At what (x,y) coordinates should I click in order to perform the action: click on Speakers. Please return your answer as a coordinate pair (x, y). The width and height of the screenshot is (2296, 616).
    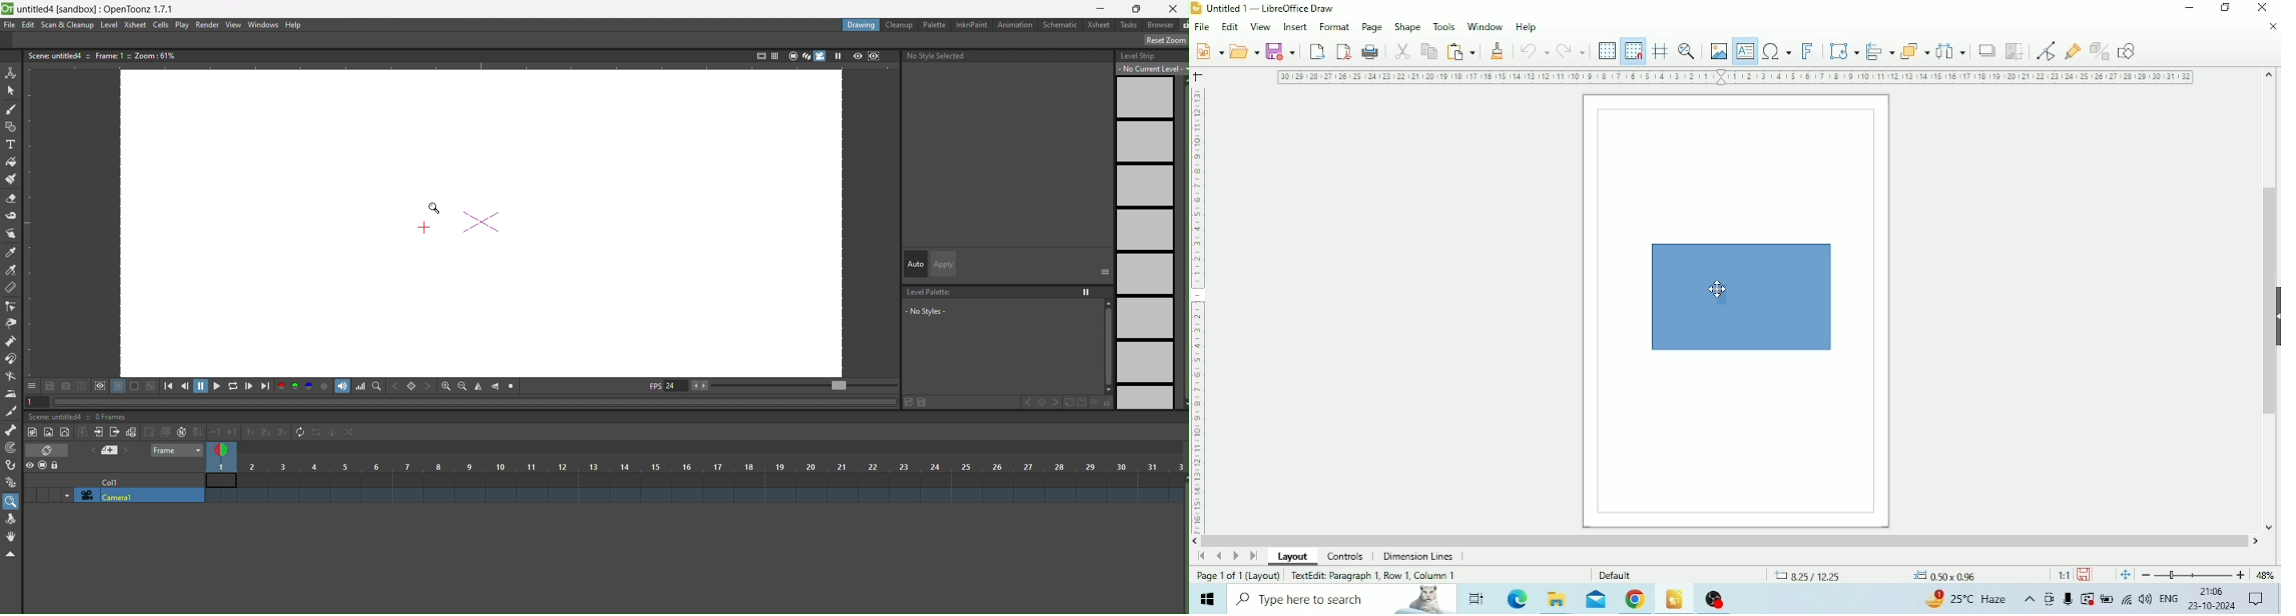
    Looking at the image, I should click on (2146, 599).